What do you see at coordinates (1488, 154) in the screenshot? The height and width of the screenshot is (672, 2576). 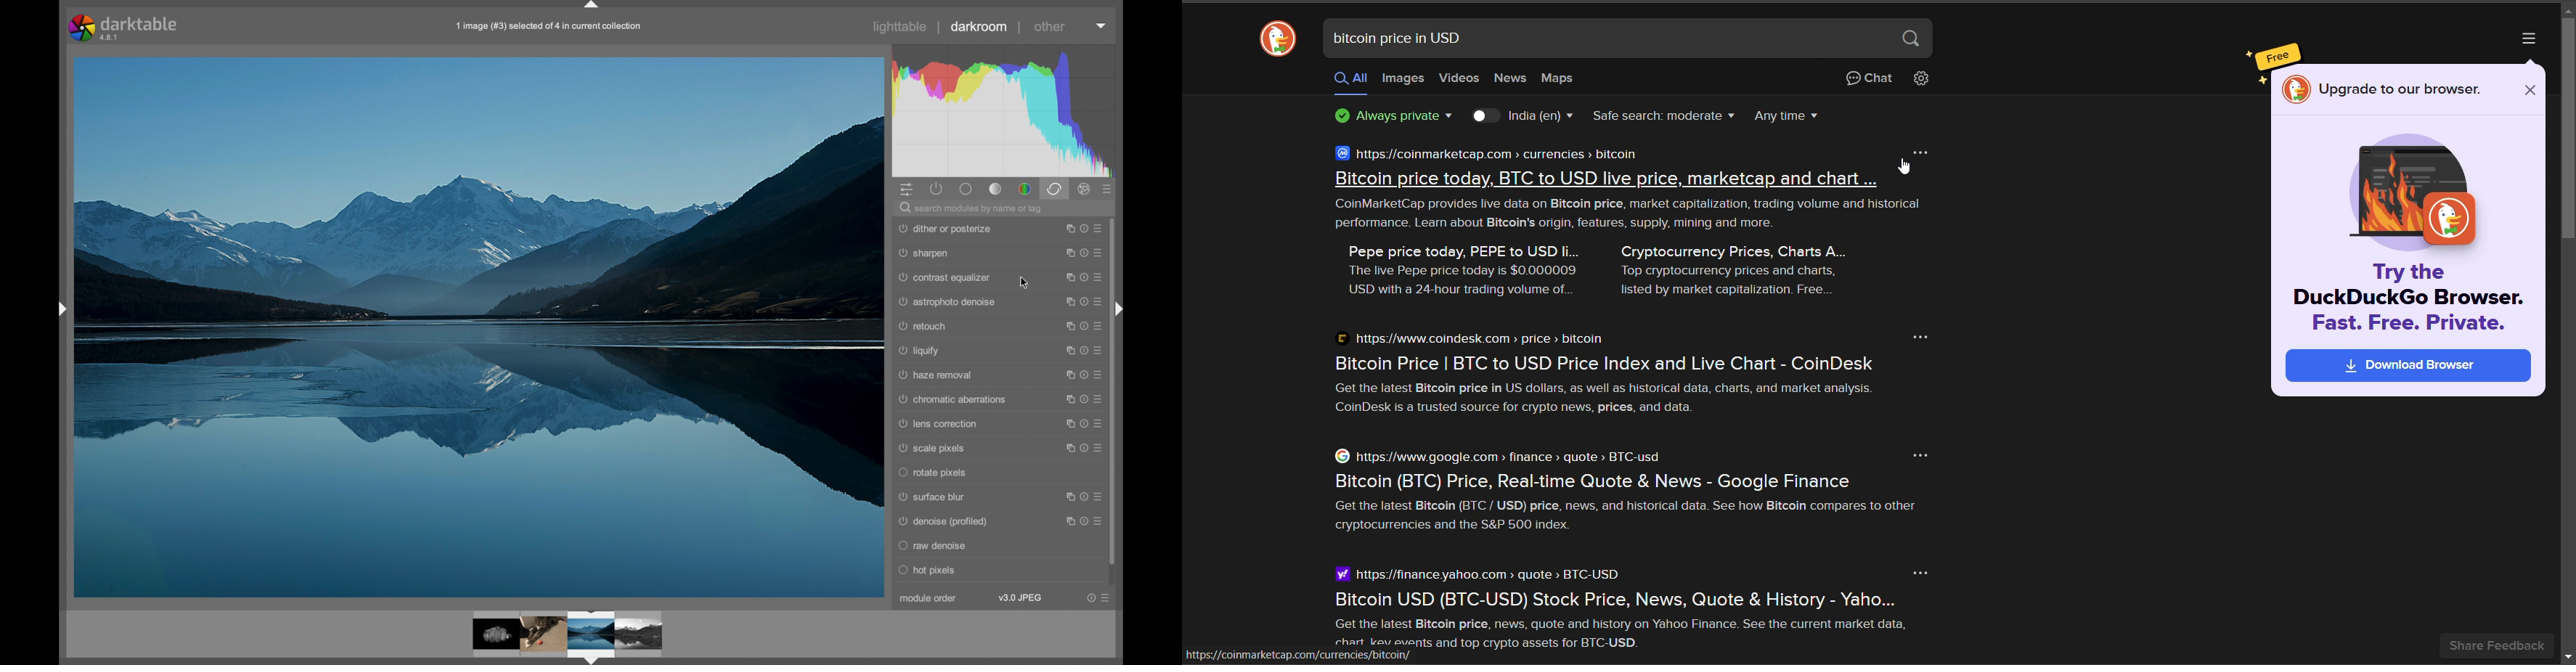 I see `https://coinmarketcap.com > currencies > bitcoin` at bounding box center [1488, 154].